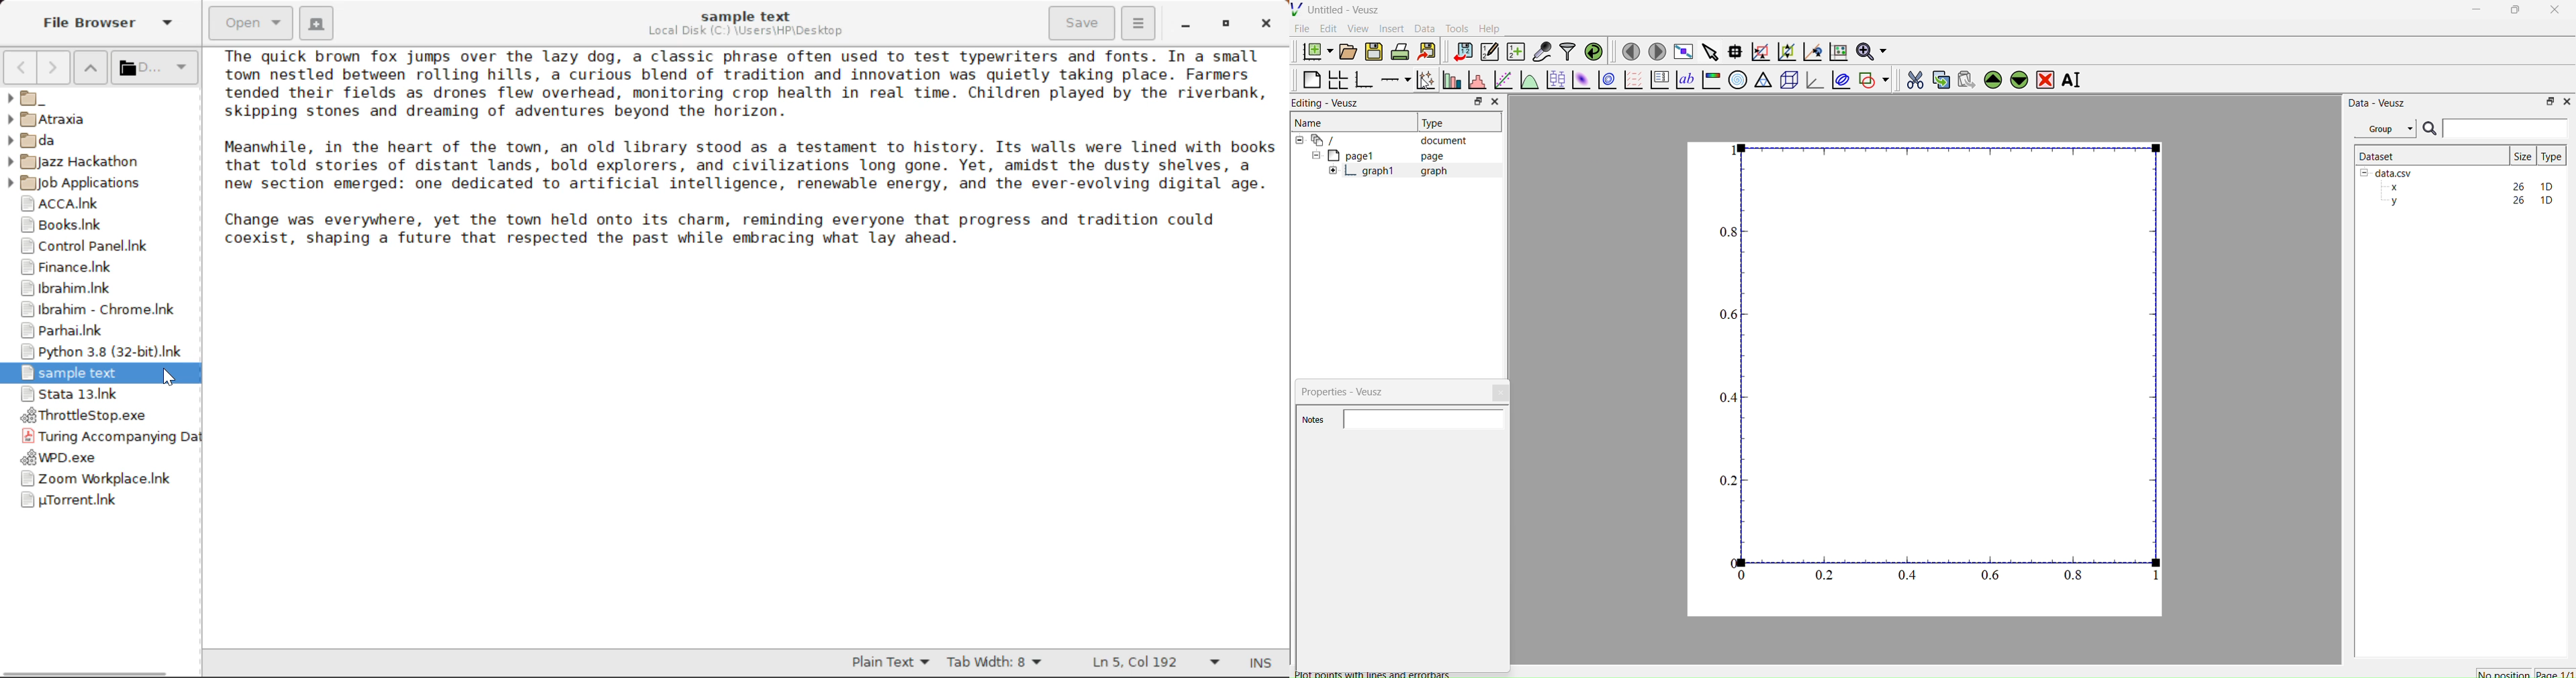 The width and height of the screenshot is (2576, 700). Describe the element at coordinates (1580, 80) in the screenshot. I see `Plot a 2d dataset as image` at that location.